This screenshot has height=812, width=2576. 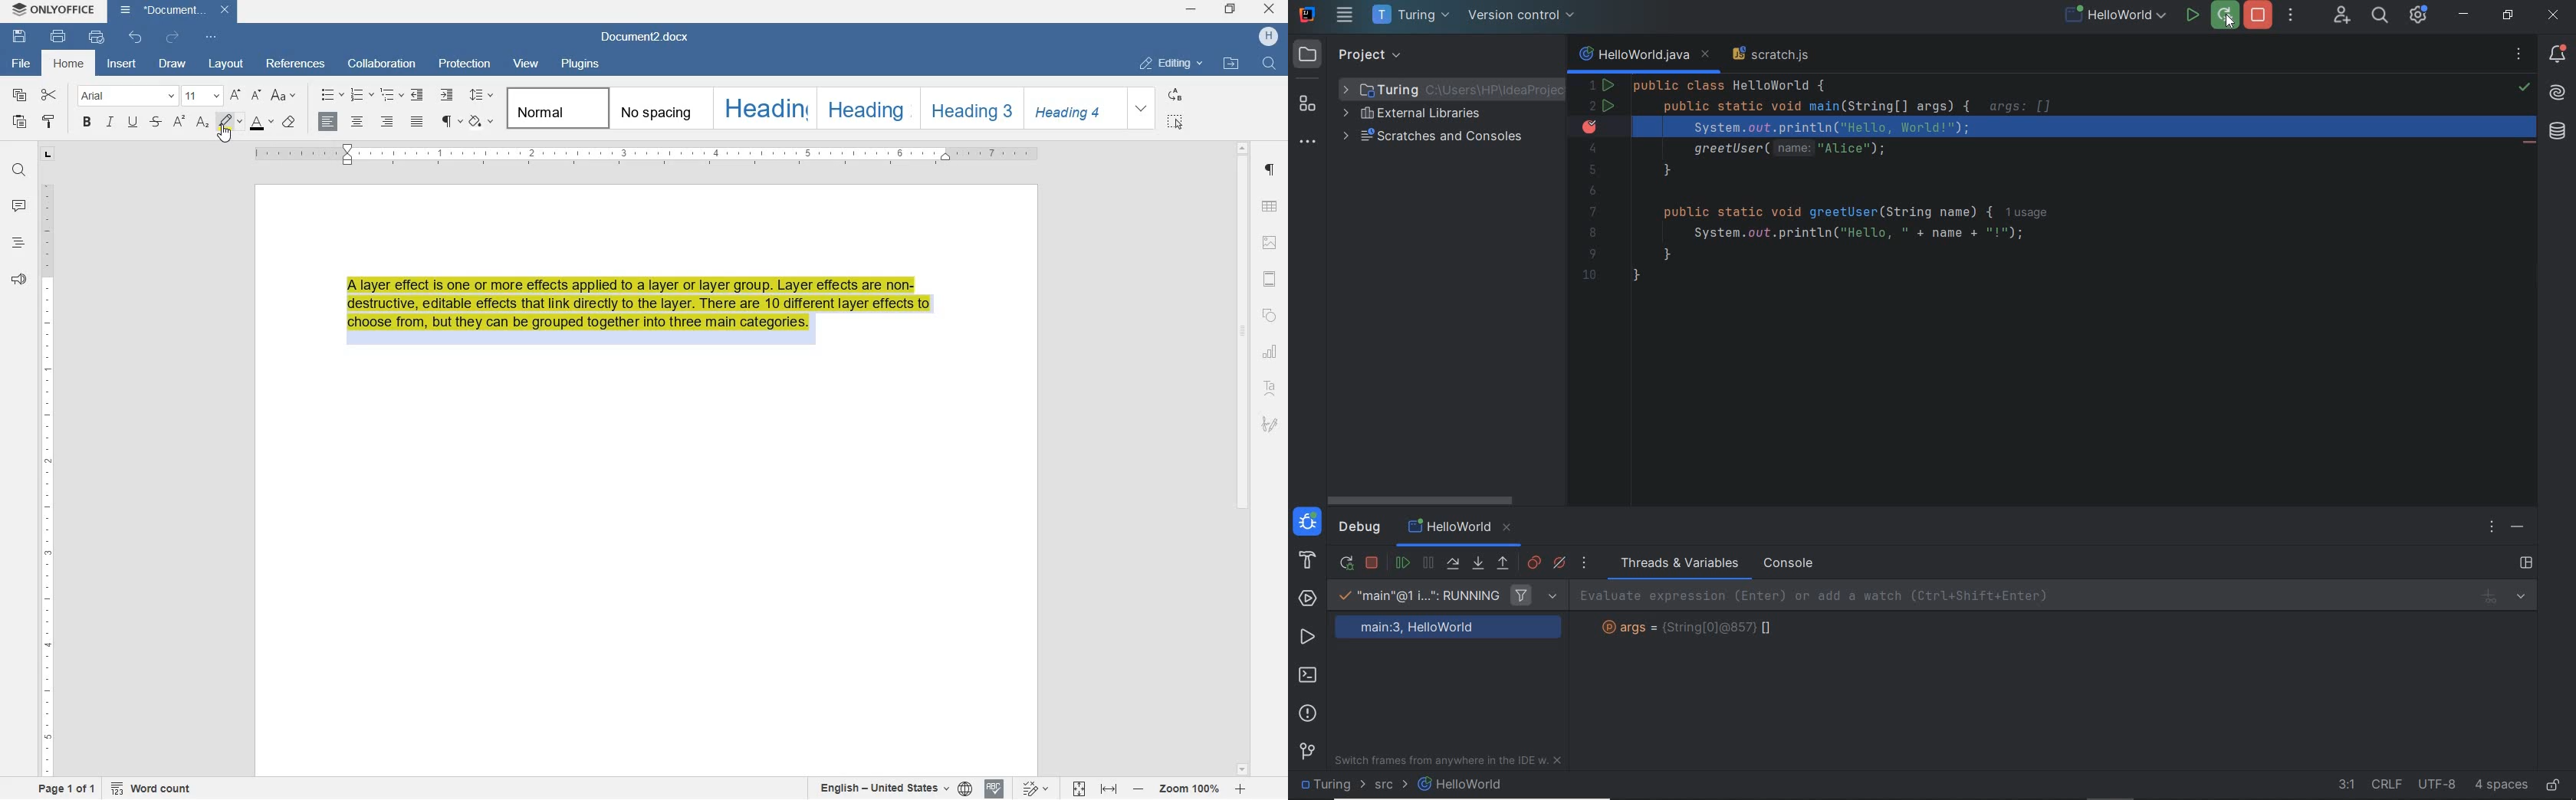 What do you see at coordinates (18, 169) in the screenshot?
I see `FIND` at bounding box center [18, 169].